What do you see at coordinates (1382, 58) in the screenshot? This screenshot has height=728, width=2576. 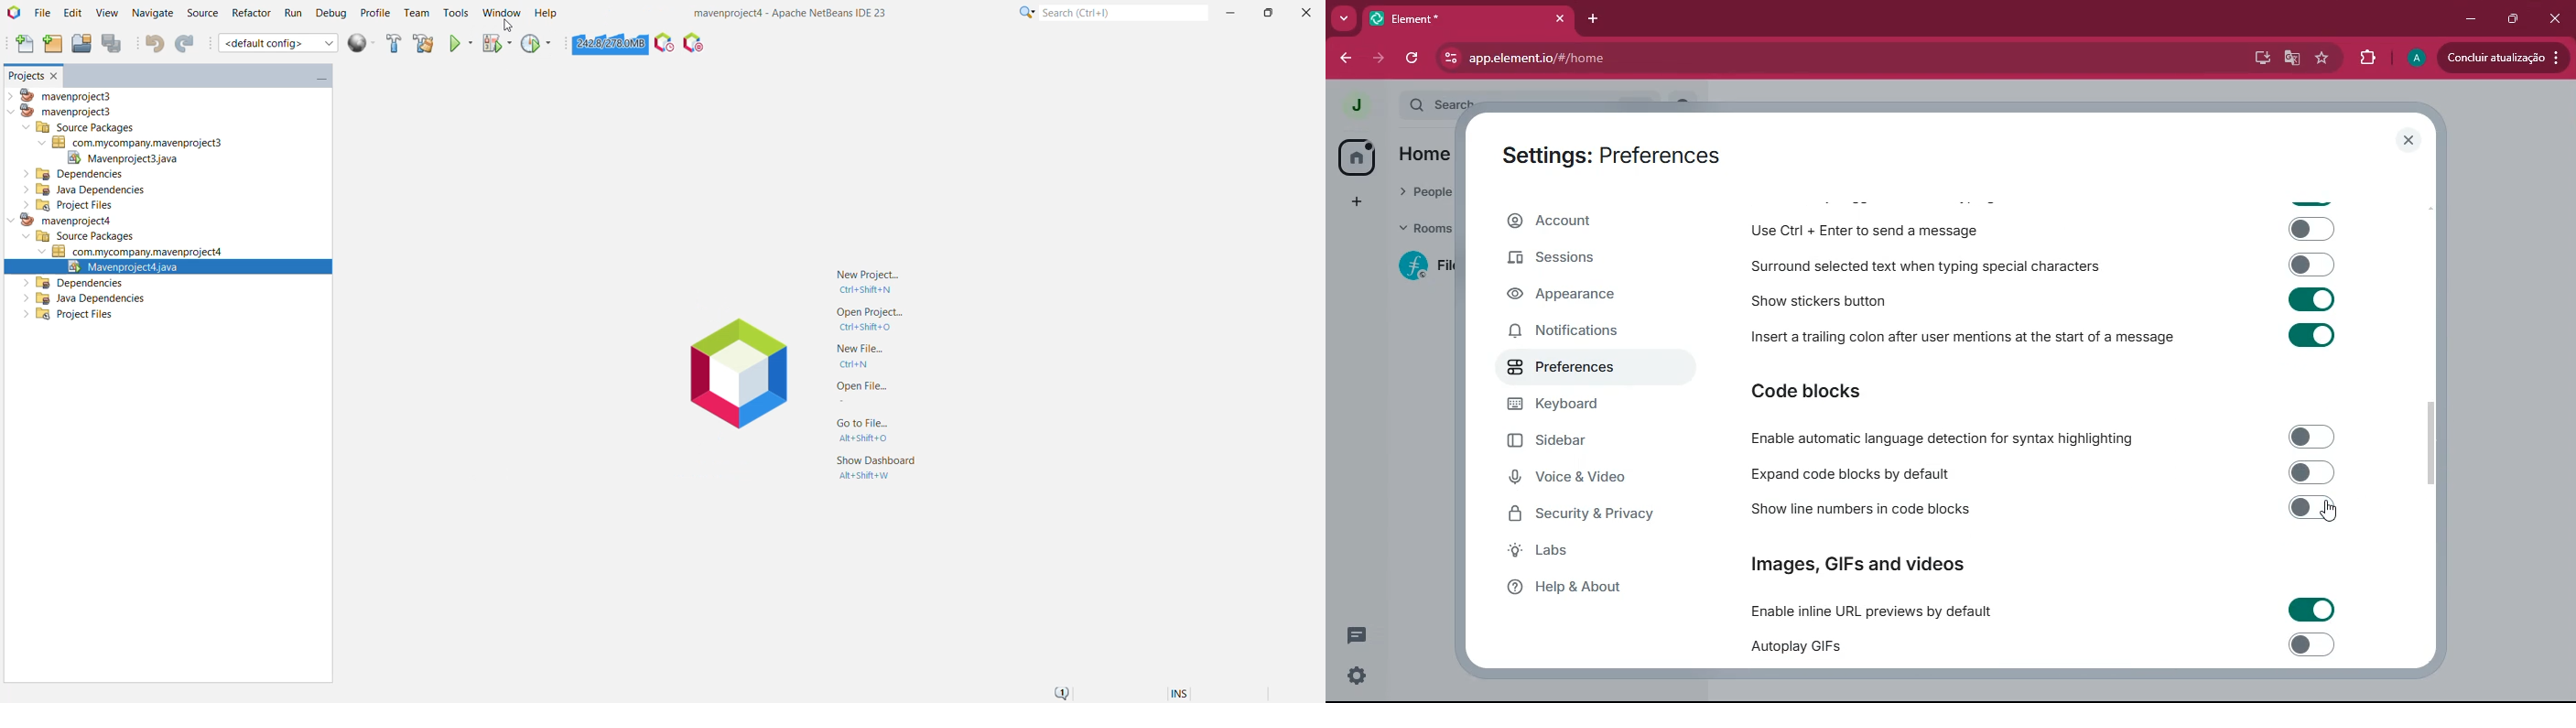 I see `forward` at bounding box center [1382, 58].